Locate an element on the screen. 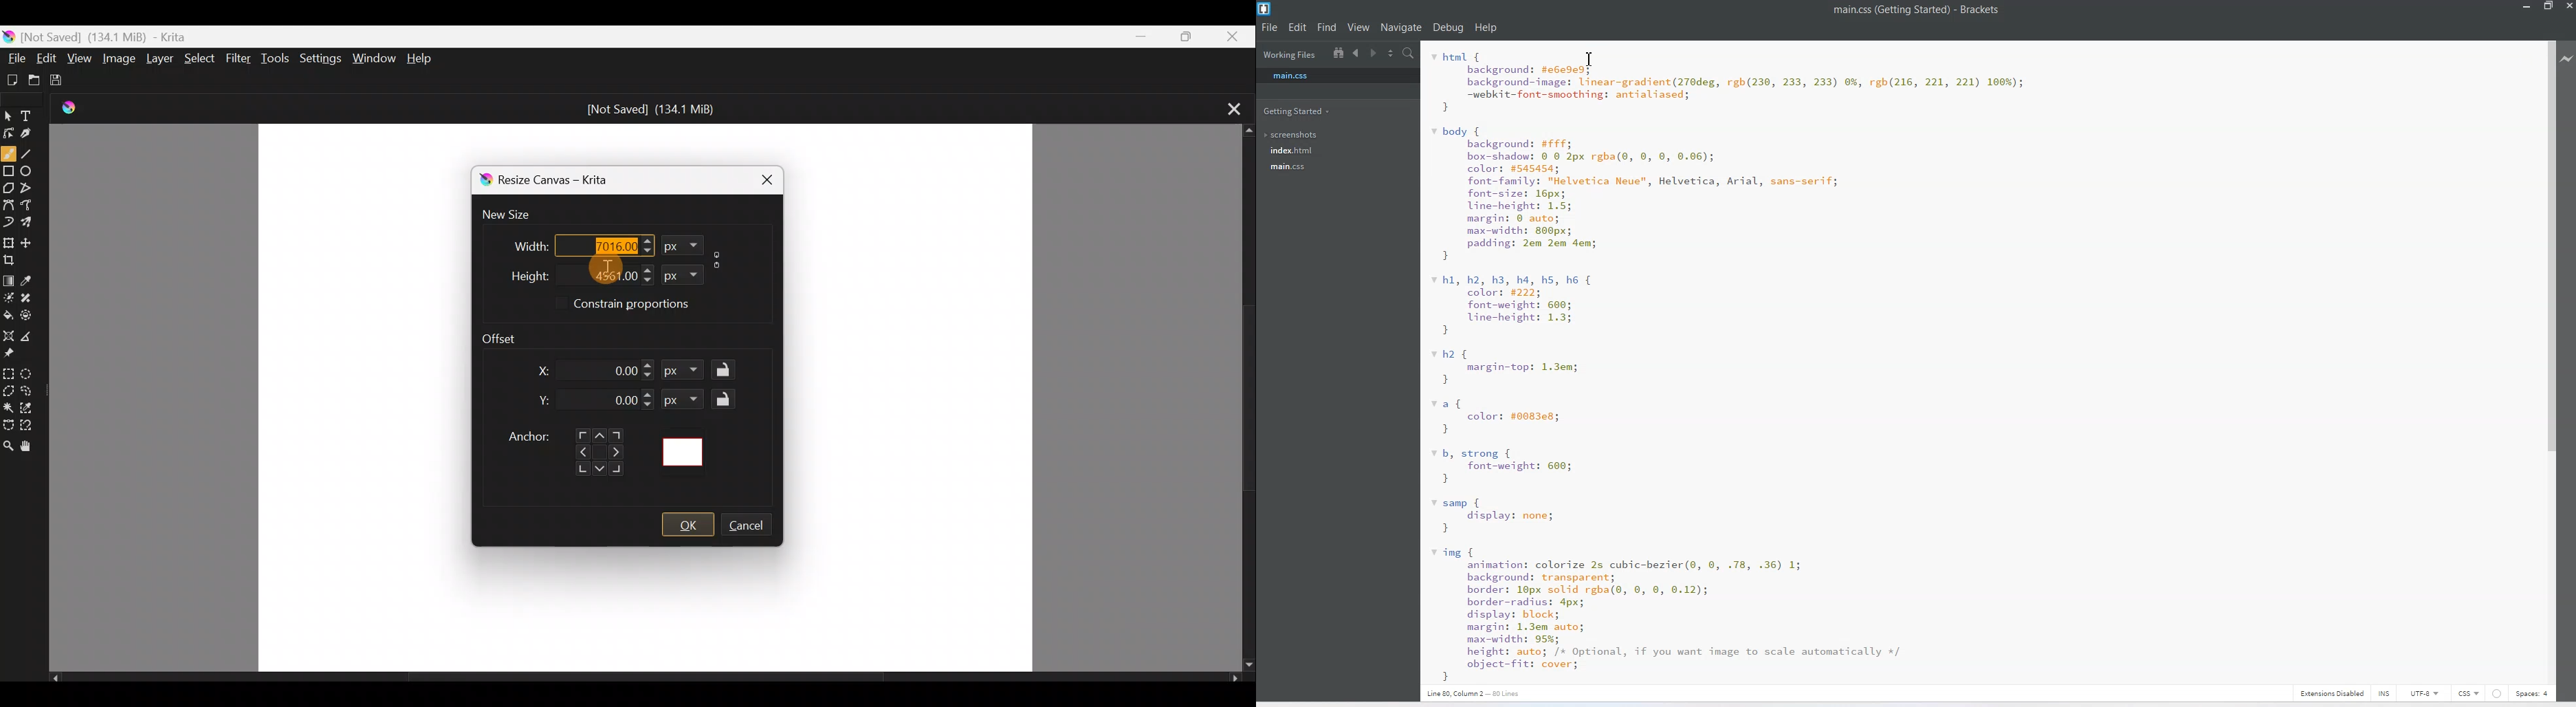 This screenshot has height=728, width=2576. Fill a contiguous area of colour with colour/fill a selection is located at coordinates (8, 314).